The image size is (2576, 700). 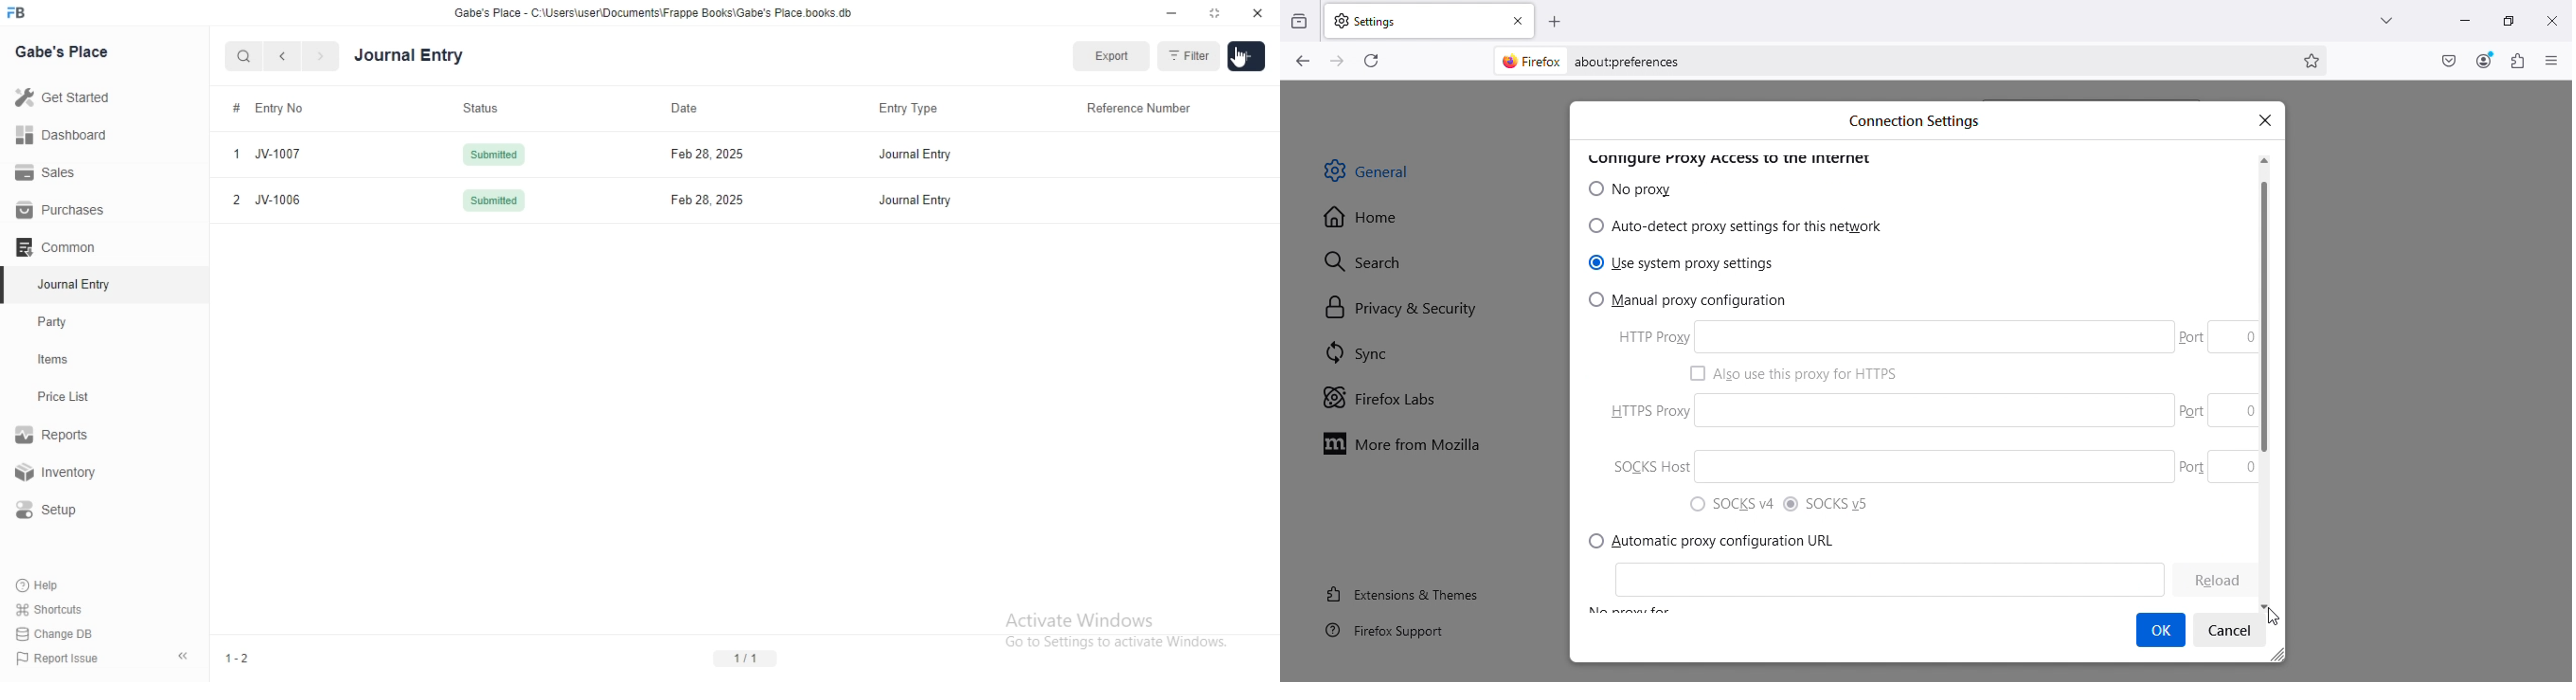 What do you see at coordinates (55, 634) in the screenshot?
I see `‘Change DB` at bounding box center [55, 634].